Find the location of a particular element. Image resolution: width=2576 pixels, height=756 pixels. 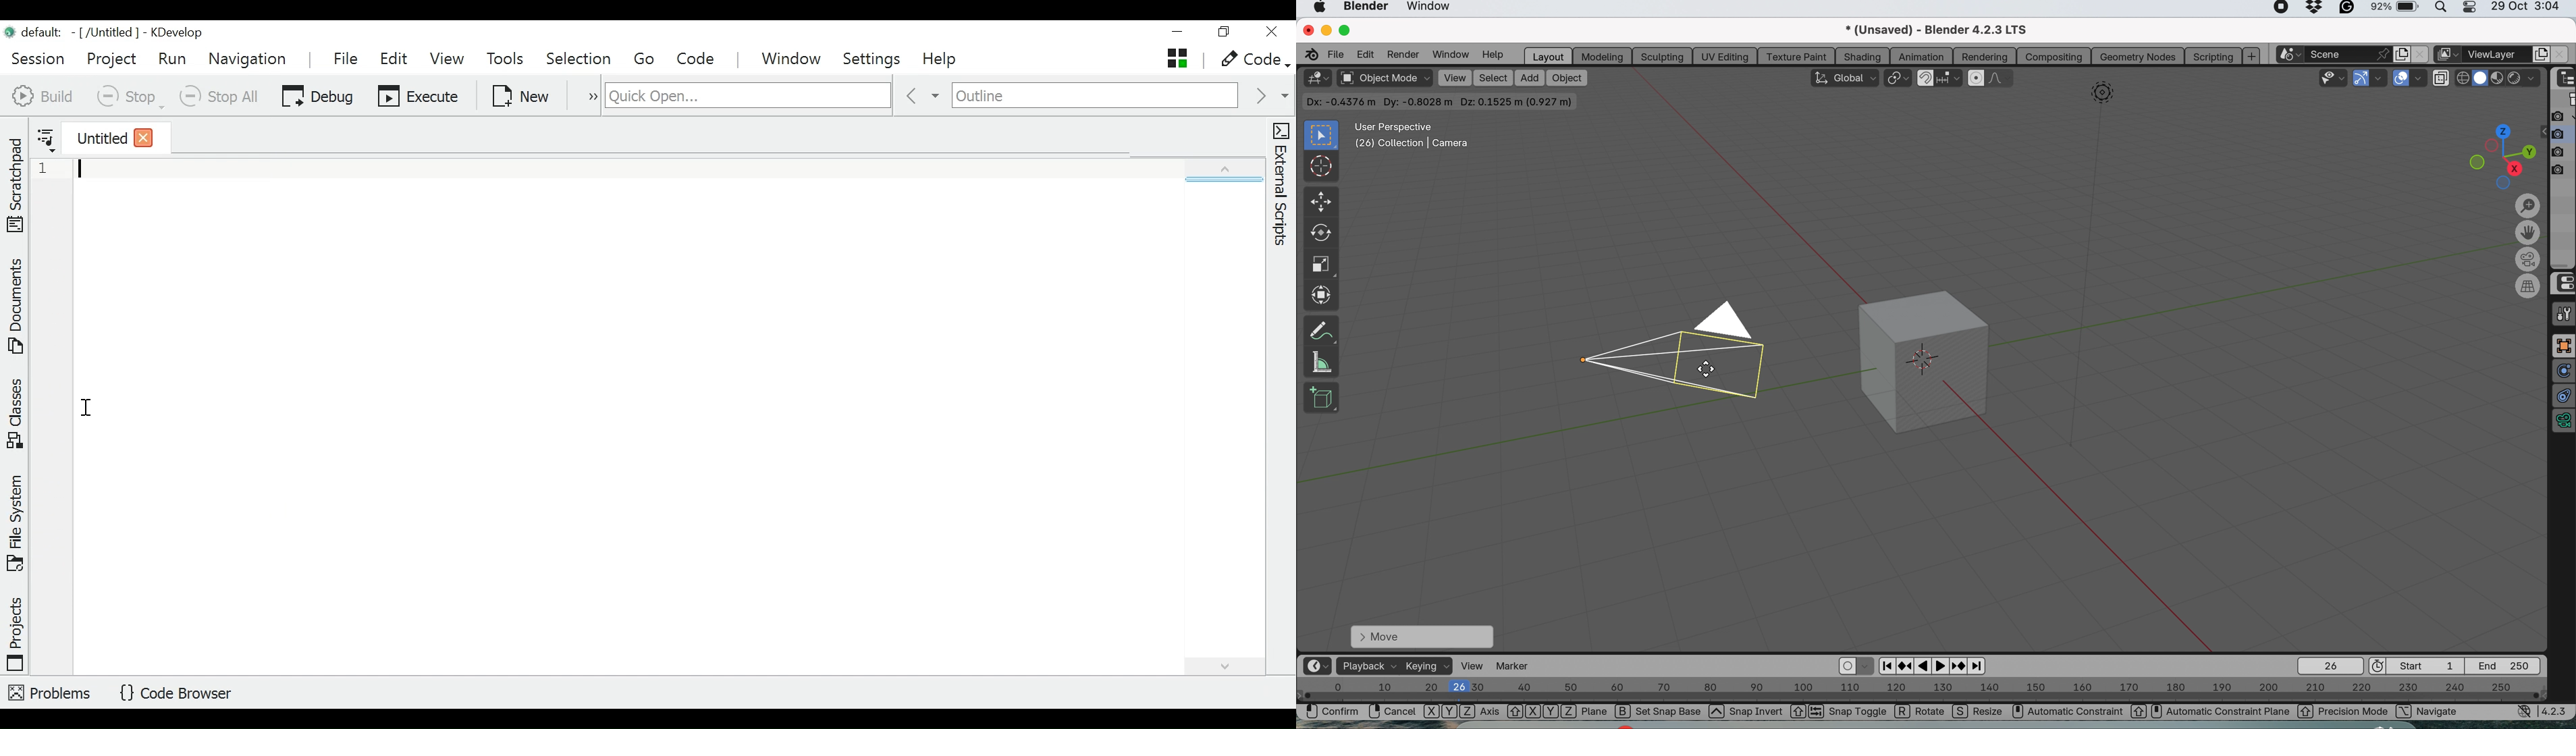

grammarly is located at coordinates (2348, 9).